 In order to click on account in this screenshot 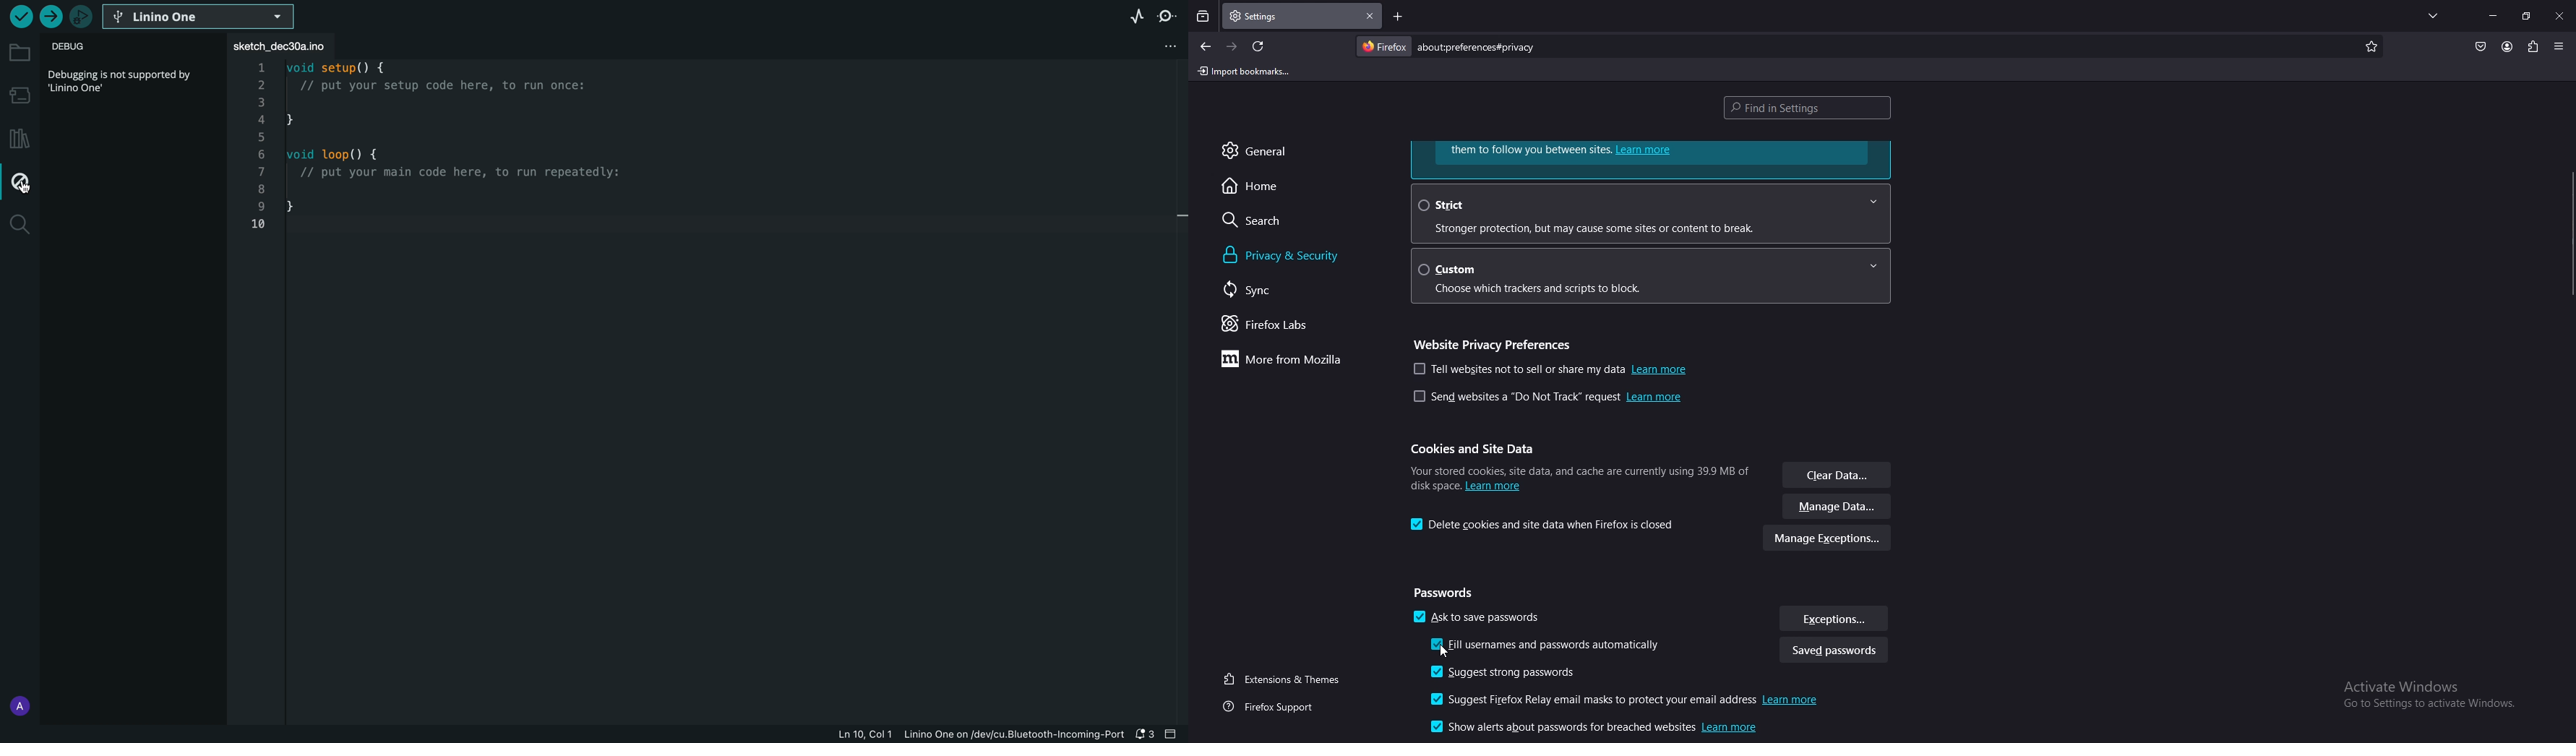, I will do `click(2507, 46)`.